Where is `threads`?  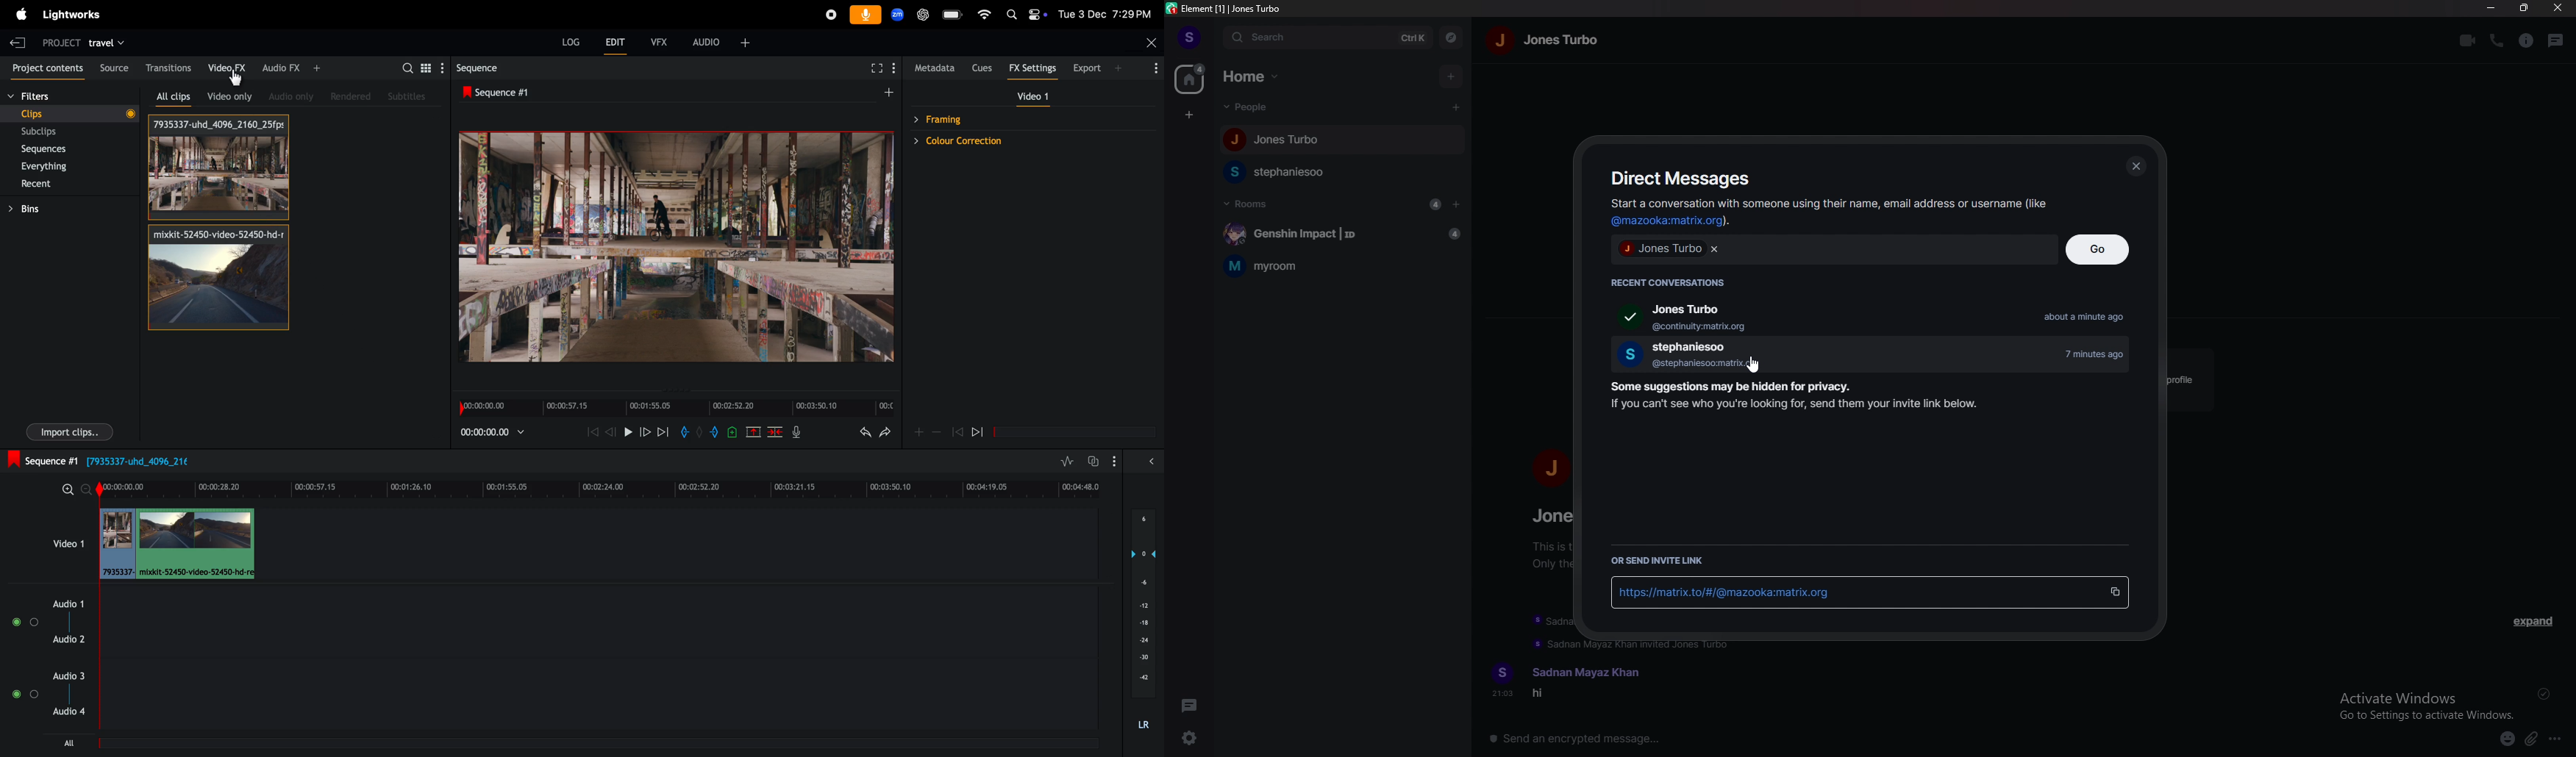 threads is located at coordinates (1191, 704).